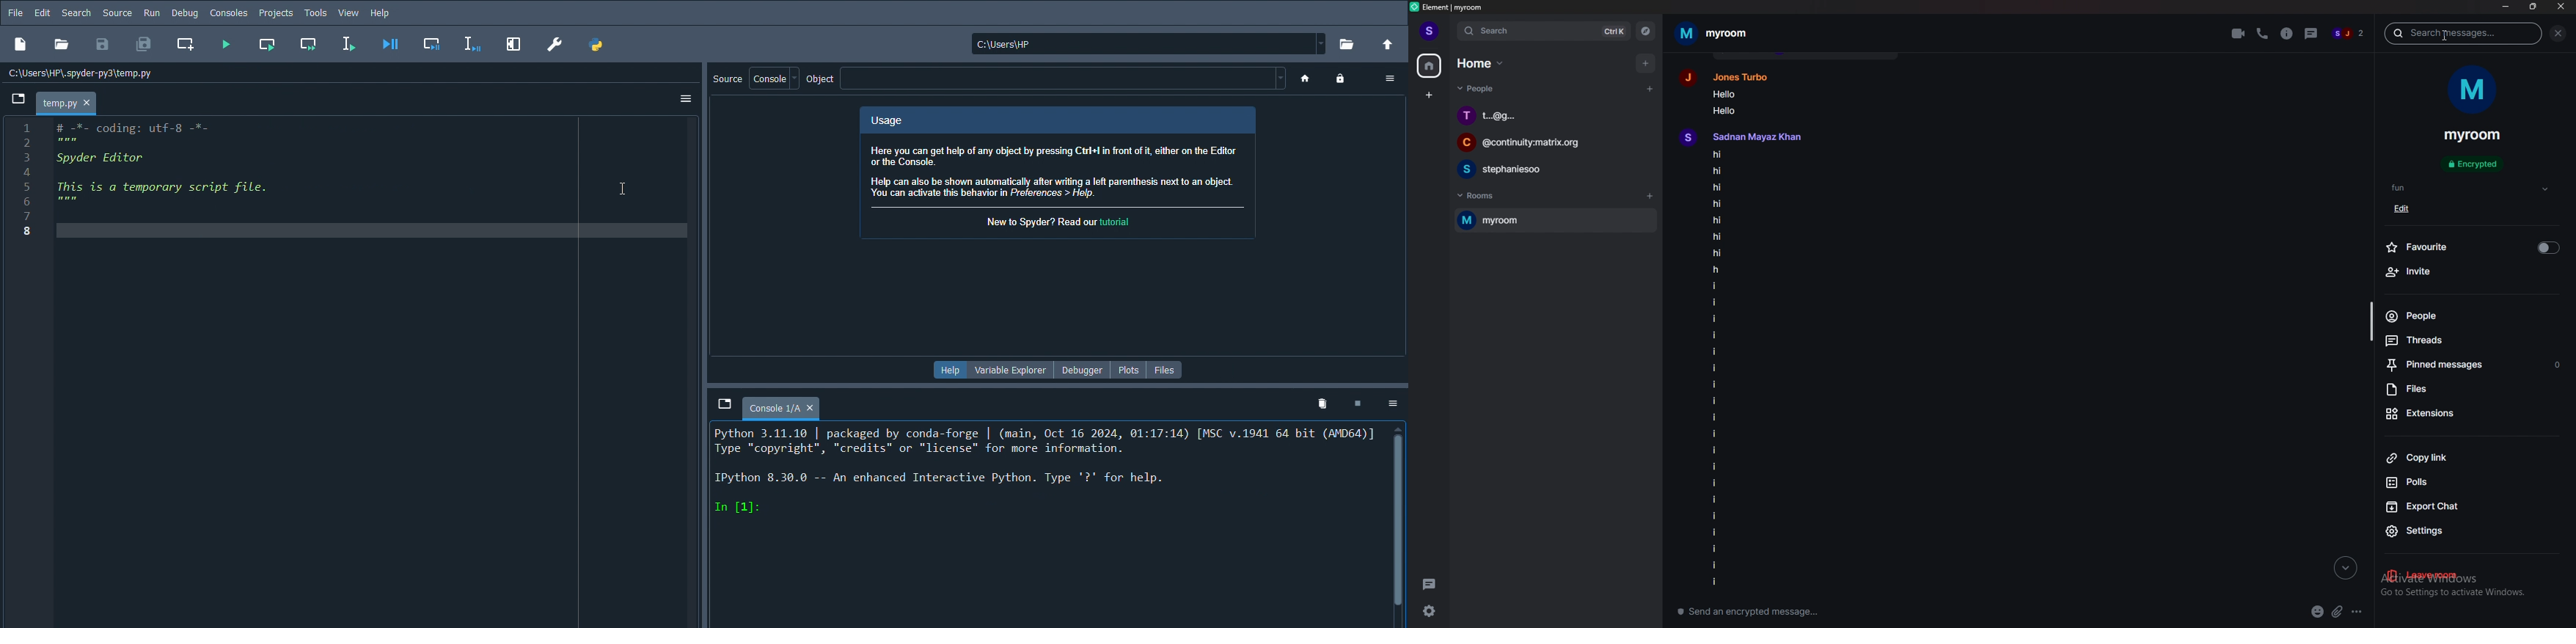 This screenshot has width=2576, height=644. What do you see at coordinates (2476, 136) in the screenshot?
I see `room name` at bounding box center [2476, 136].